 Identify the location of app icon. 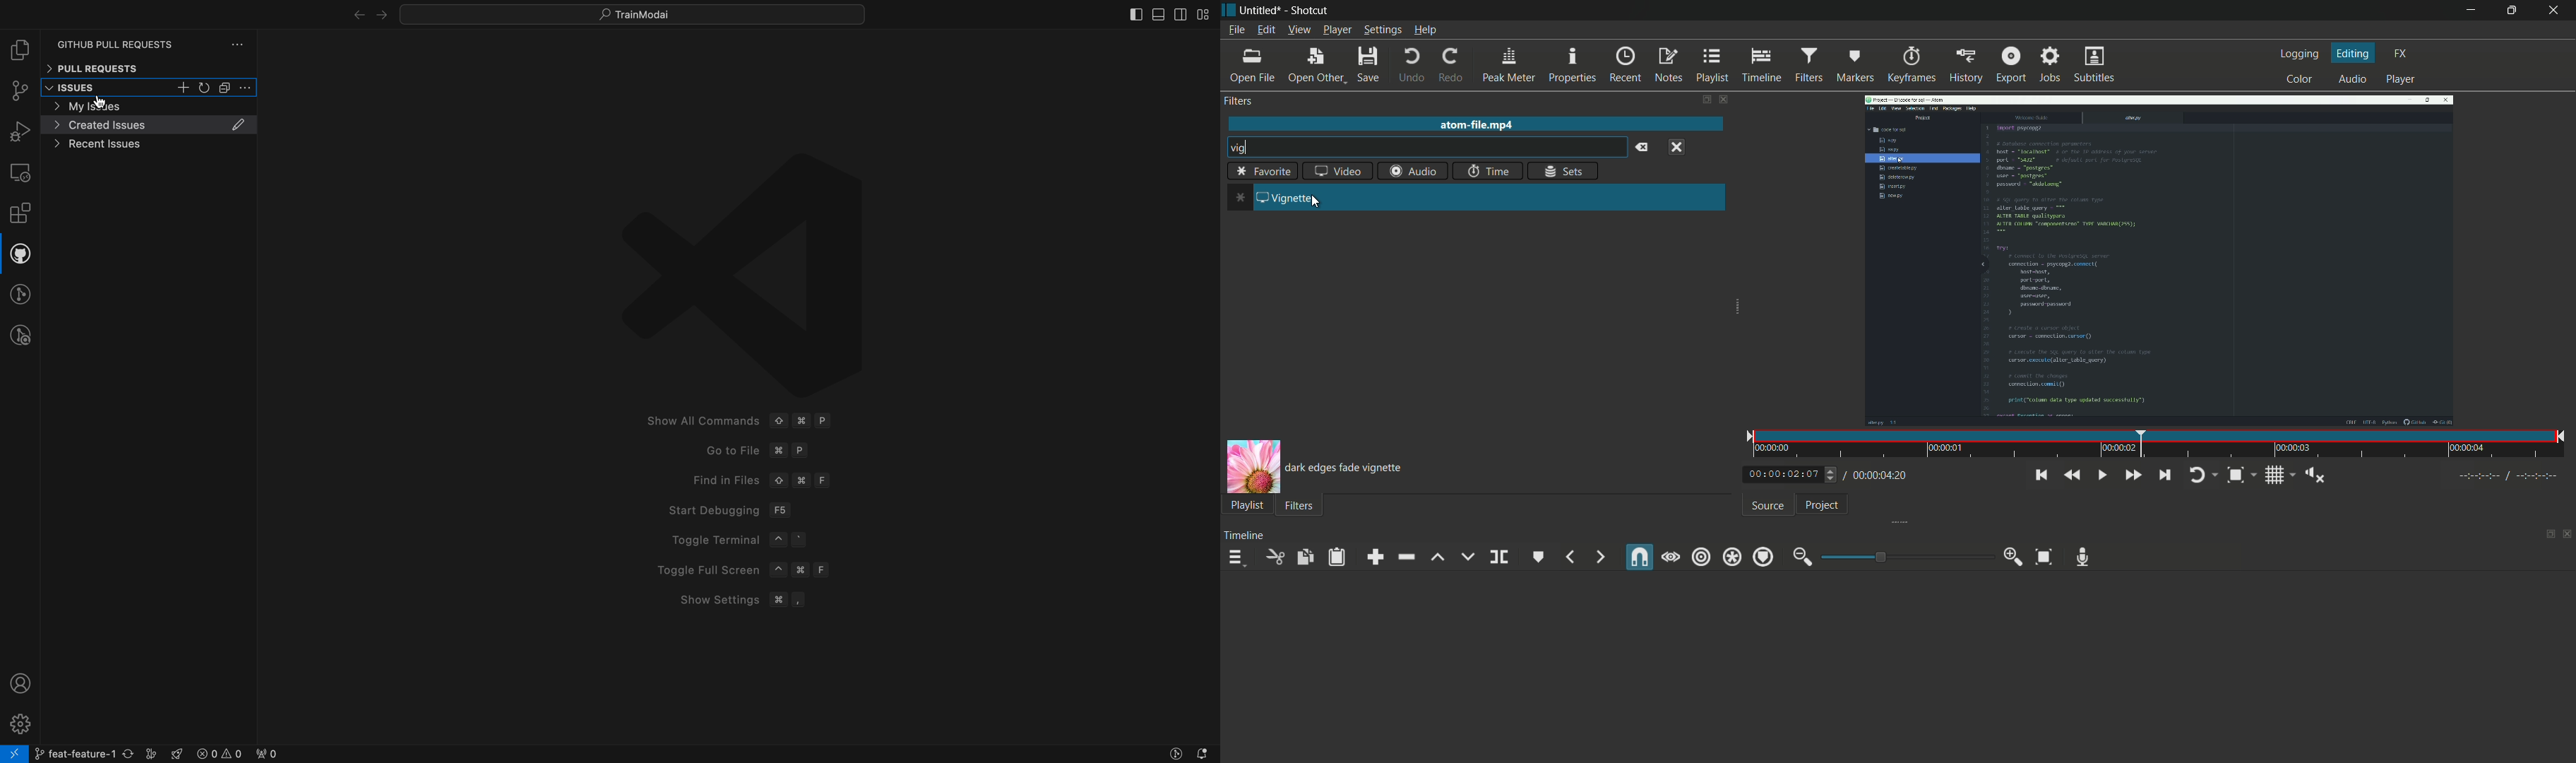
(1230, 12).